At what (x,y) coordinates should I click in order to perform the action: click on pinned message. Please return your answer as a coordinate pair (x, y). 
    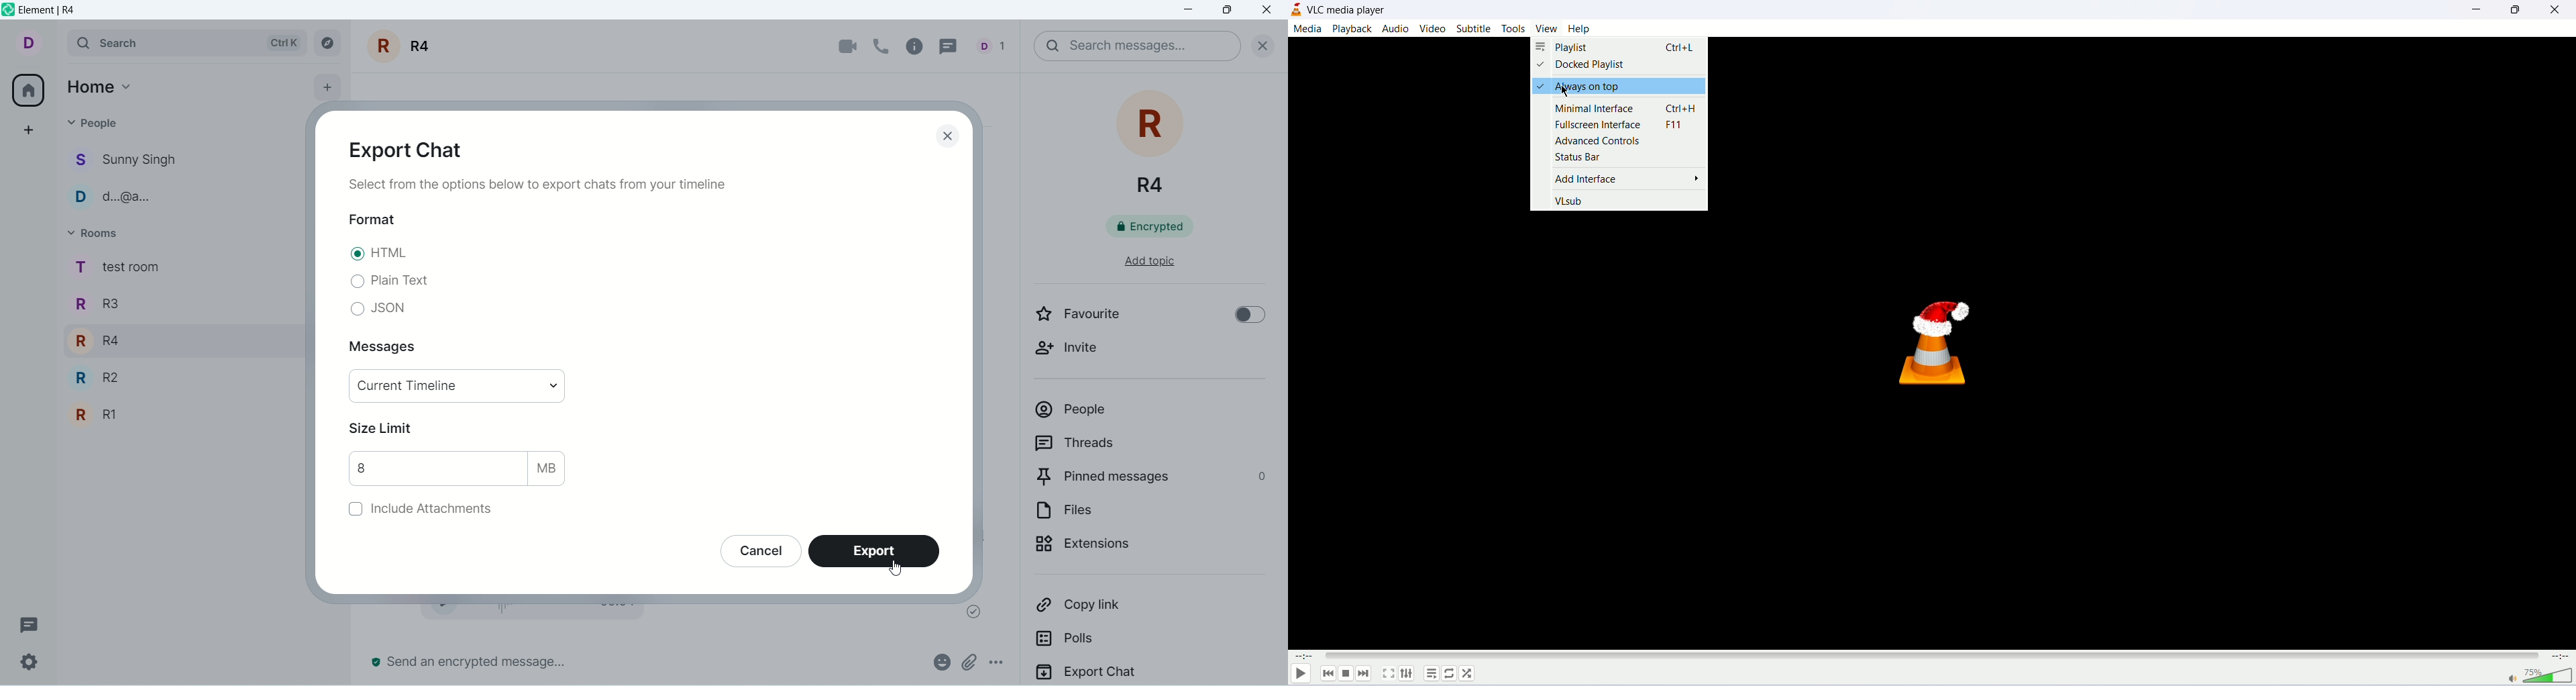
    Looking at the image, I should click on (1149, 476).